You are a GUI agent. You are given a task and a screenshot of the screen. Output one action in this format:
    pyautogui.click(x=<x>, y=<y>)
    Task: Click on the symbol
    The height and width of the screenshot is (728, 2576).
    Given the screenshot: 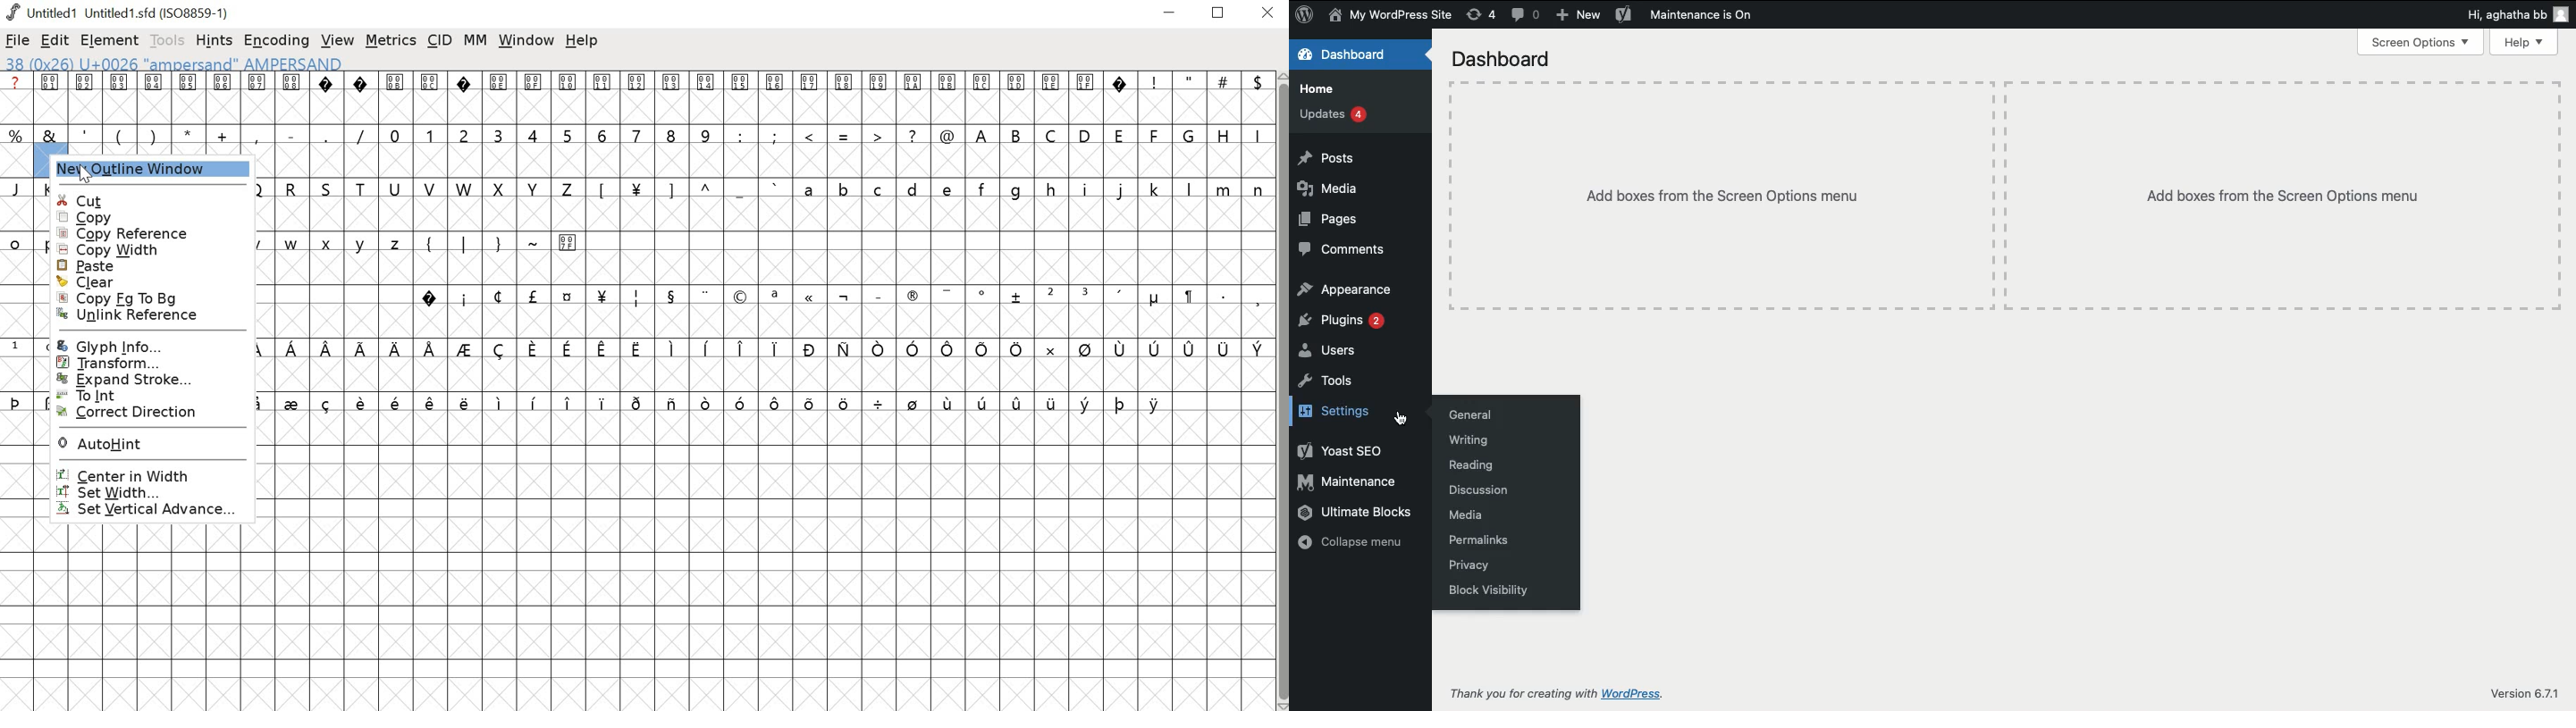 What is the action you would take?
    pyautogui.click(x=1190, y=349)
    